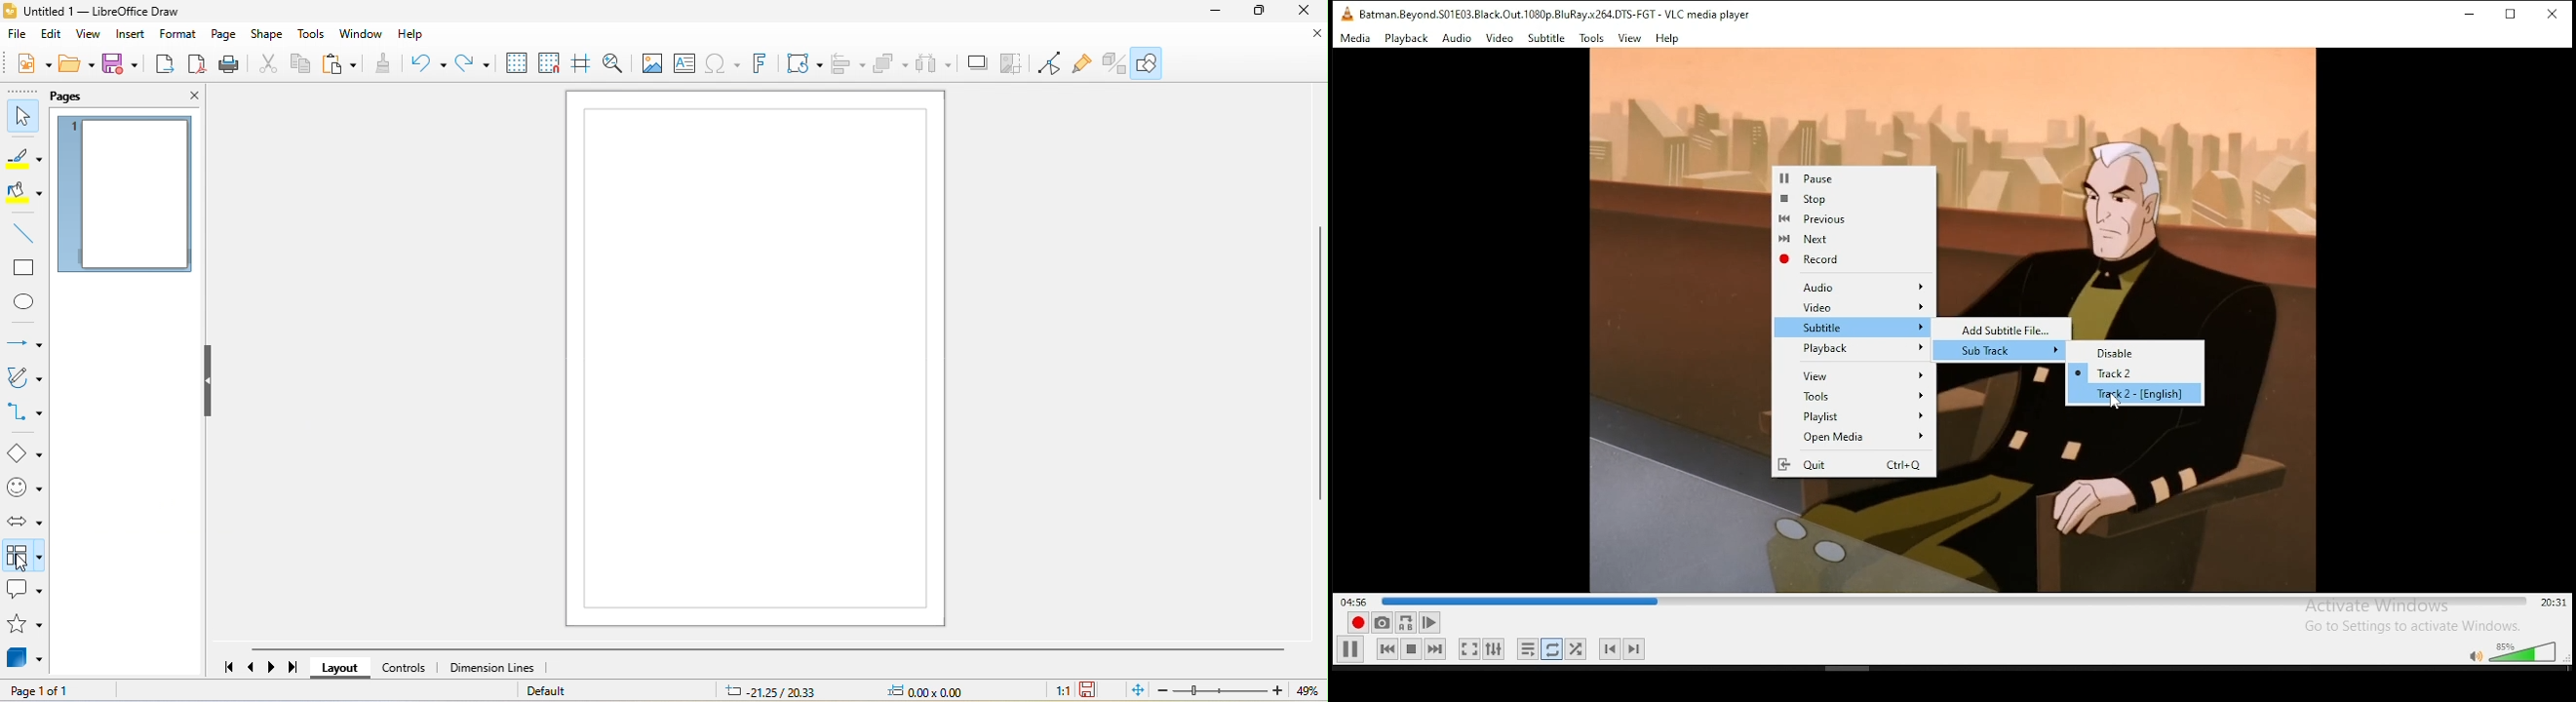 This screenshot has width=2576, height=728. I want to click on Stop, so click(1854, 200).